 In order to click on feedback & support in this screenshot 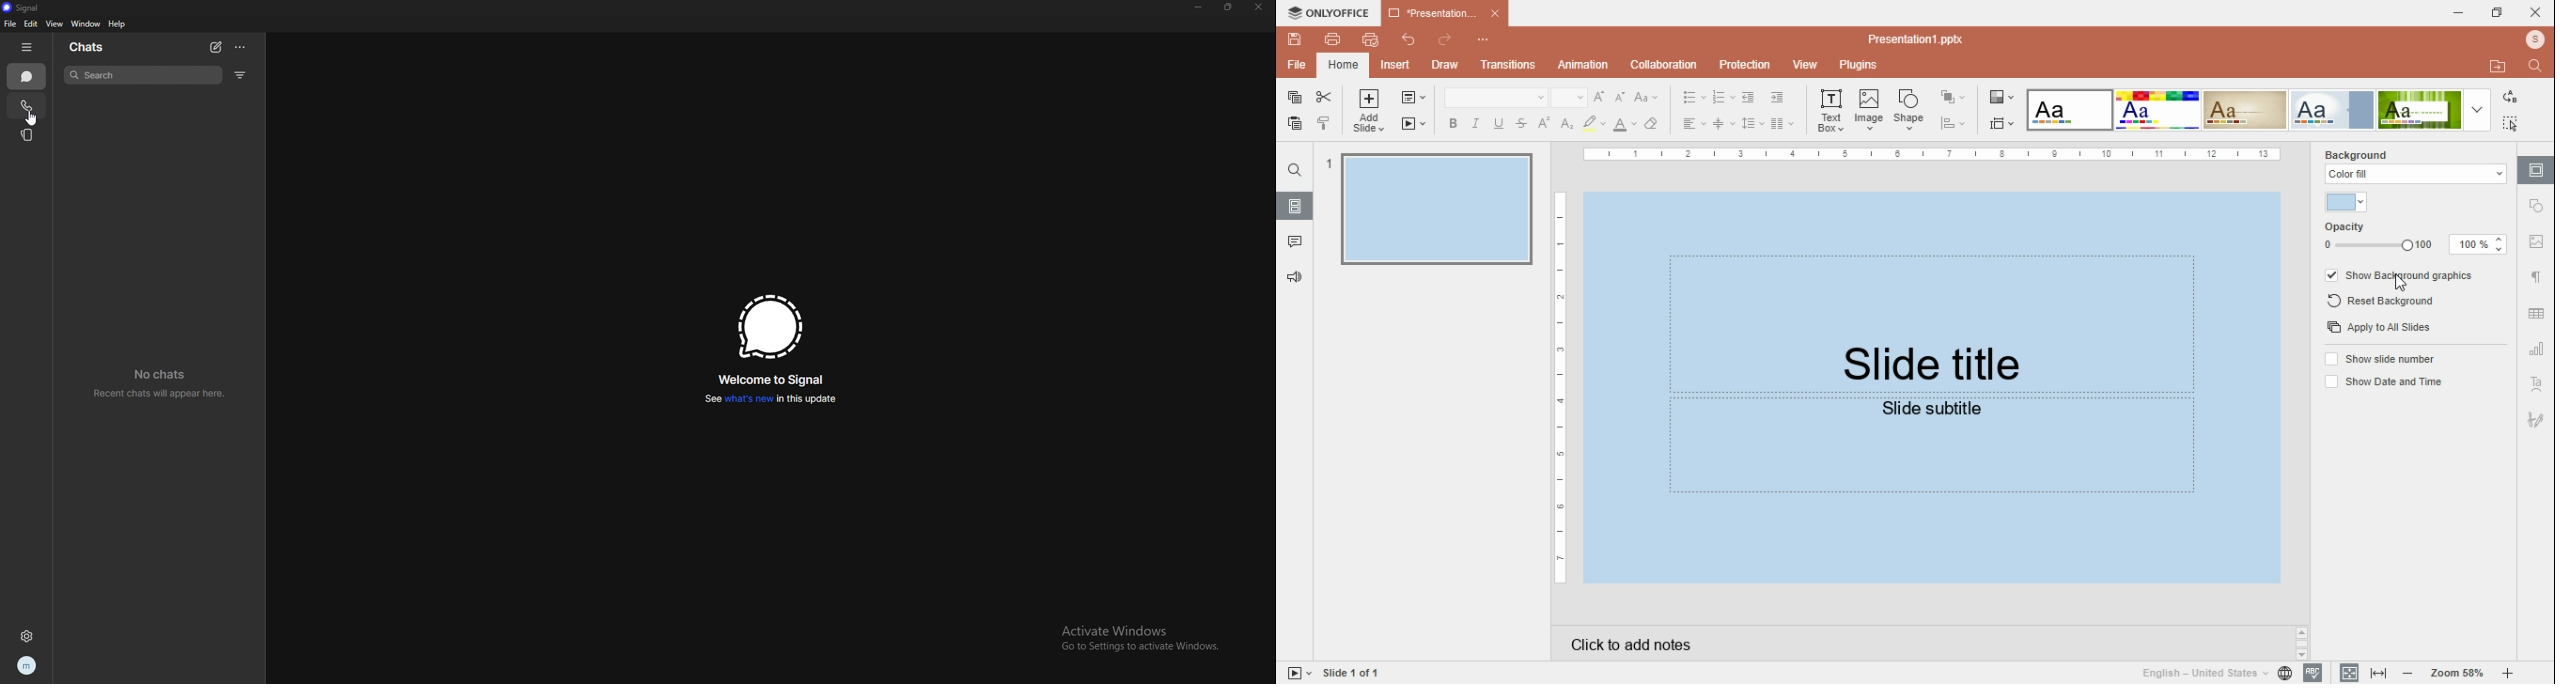, I will do `click(1292, 277)`.